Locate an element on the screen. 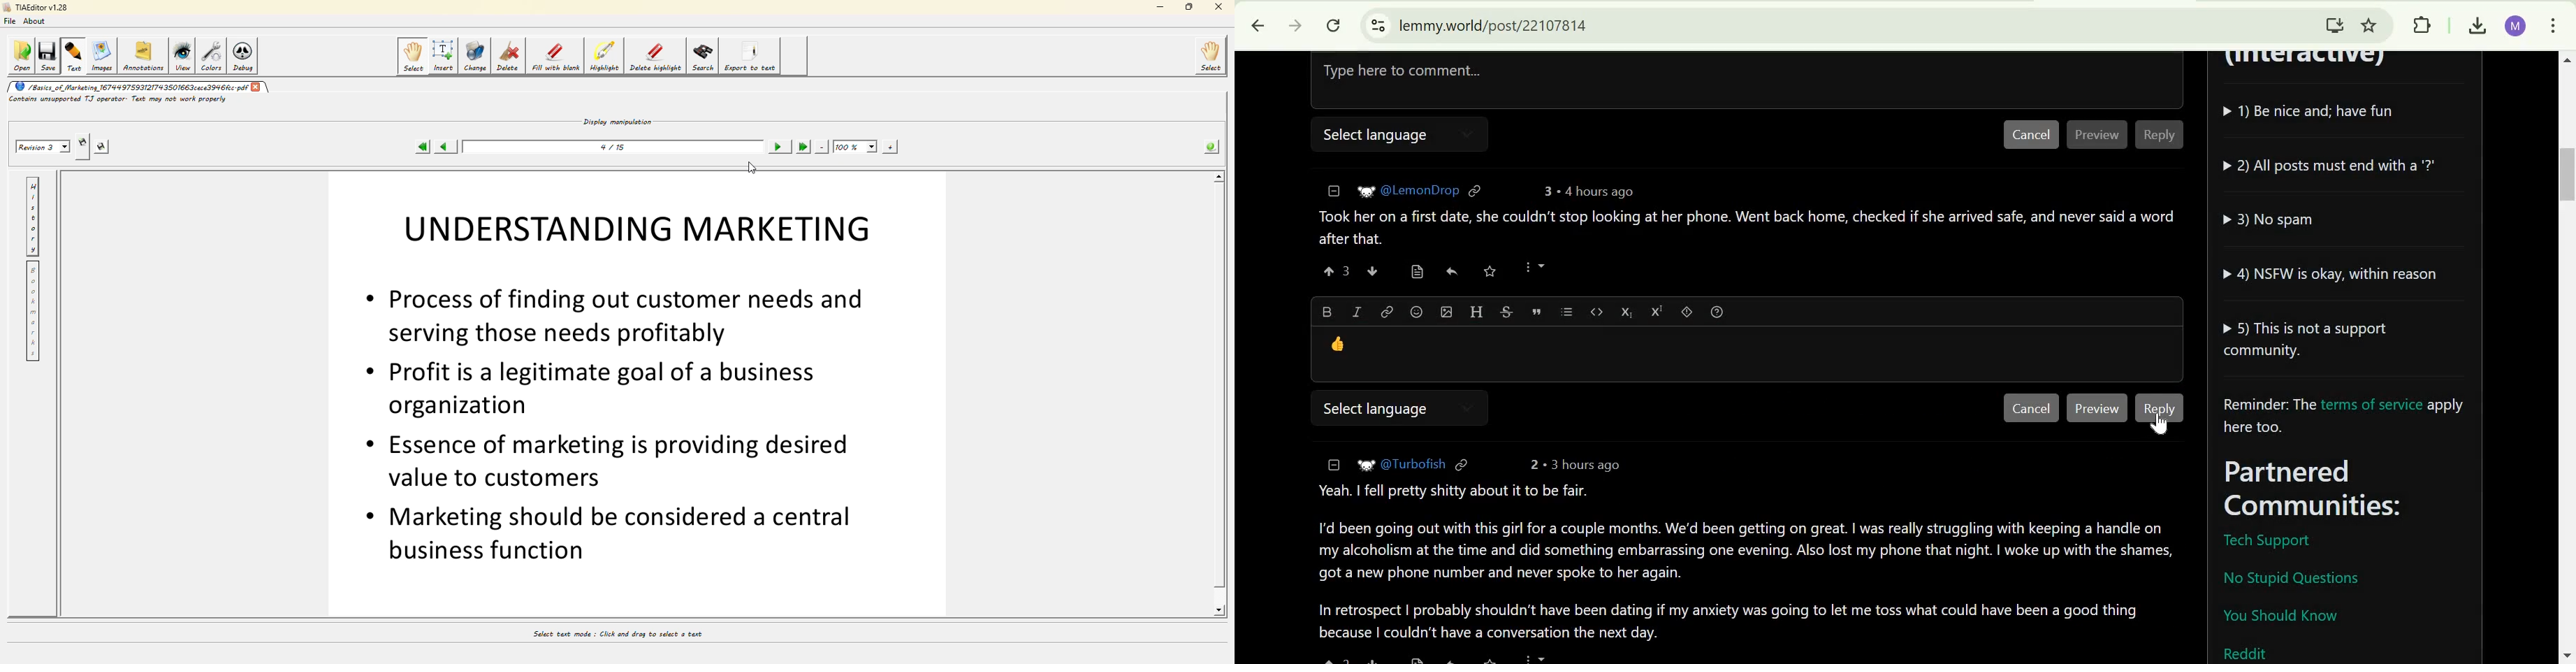 The height and width of the screenshot is (672, 2576). Downloads is located at coordinates (2477, 27).